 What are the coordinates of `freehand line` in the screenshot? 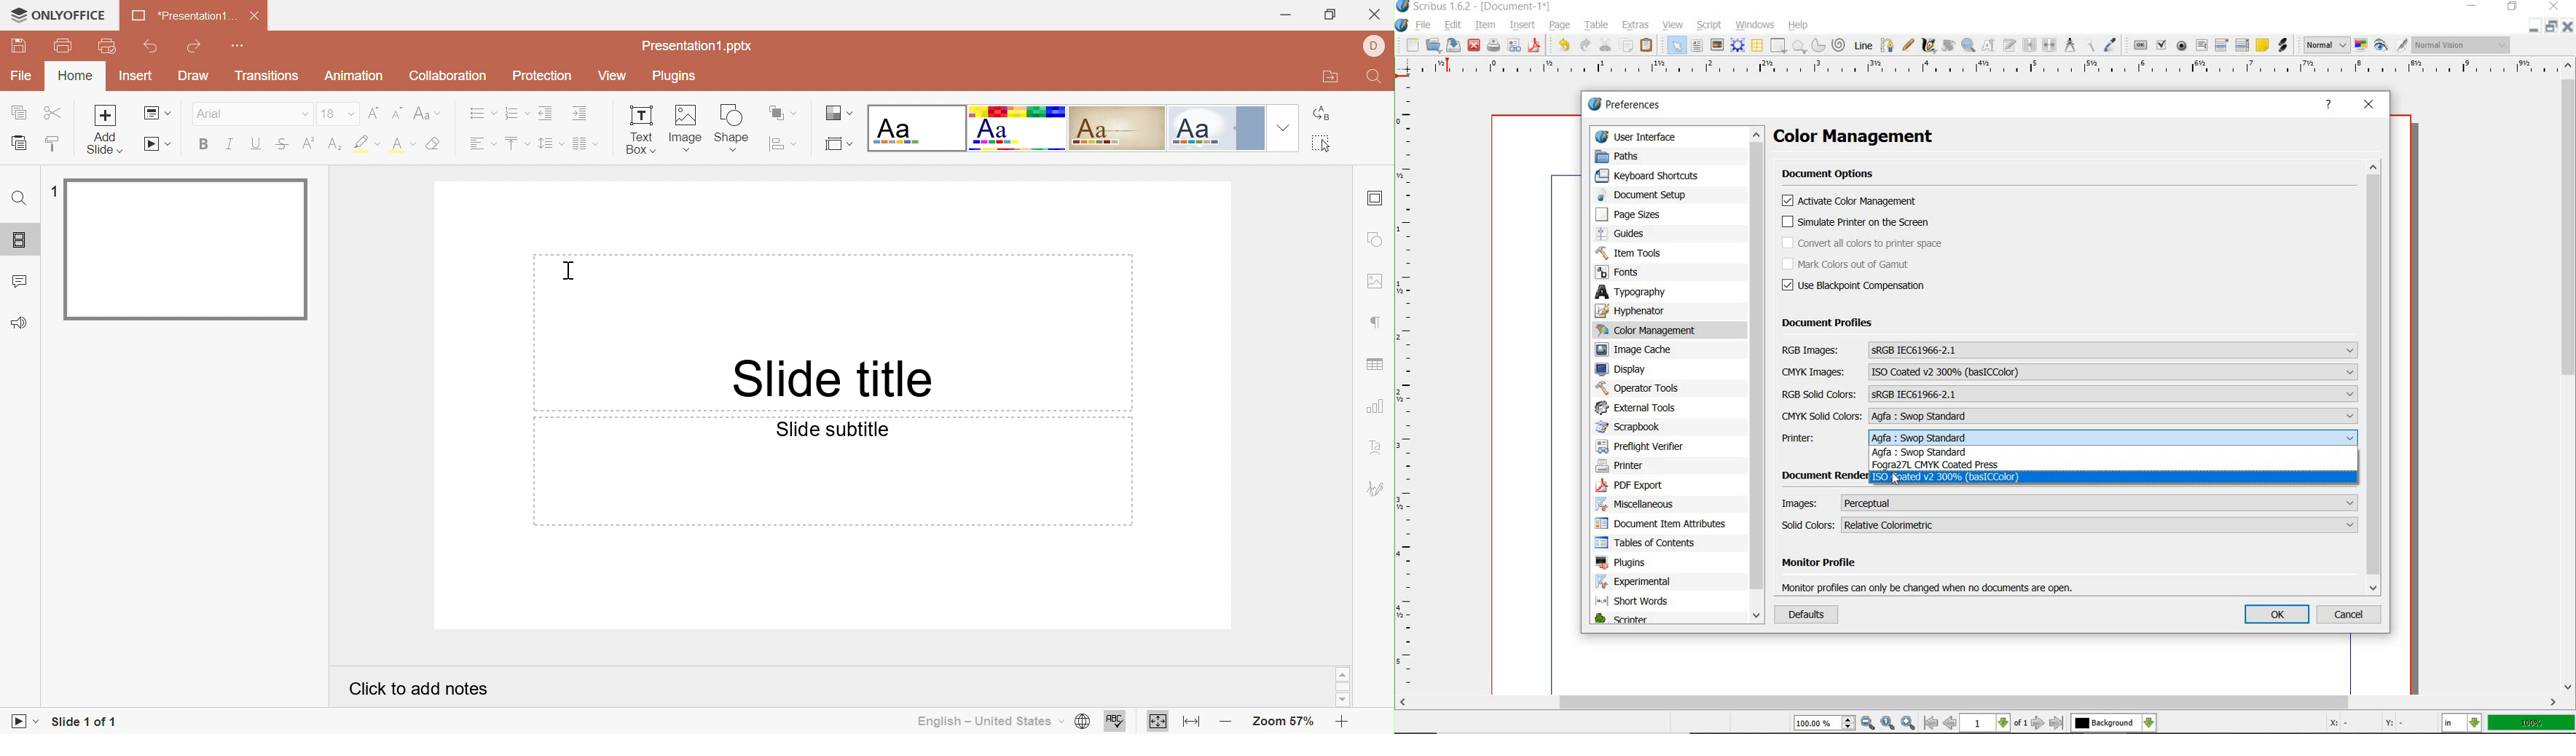 It's located at (1906, 44).